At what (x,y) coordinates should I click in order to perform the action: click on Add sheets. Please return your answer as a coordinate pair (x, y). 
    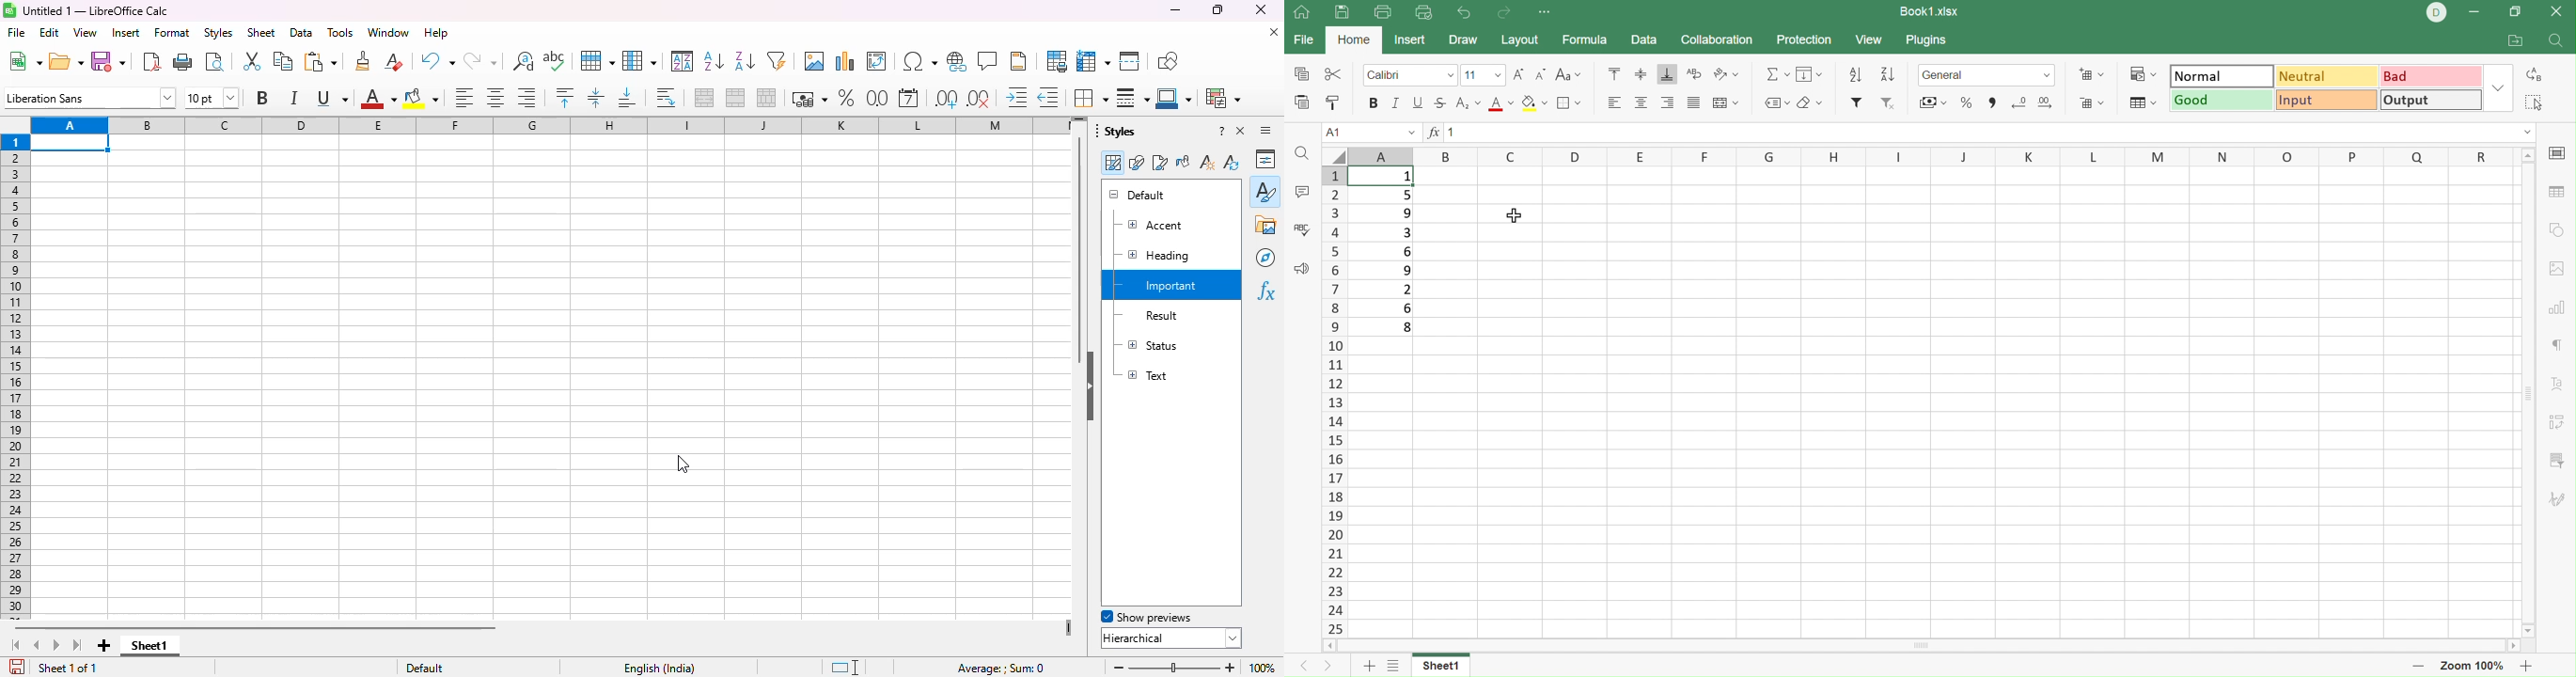
    Looking at the image, I should click on (1394, 666).